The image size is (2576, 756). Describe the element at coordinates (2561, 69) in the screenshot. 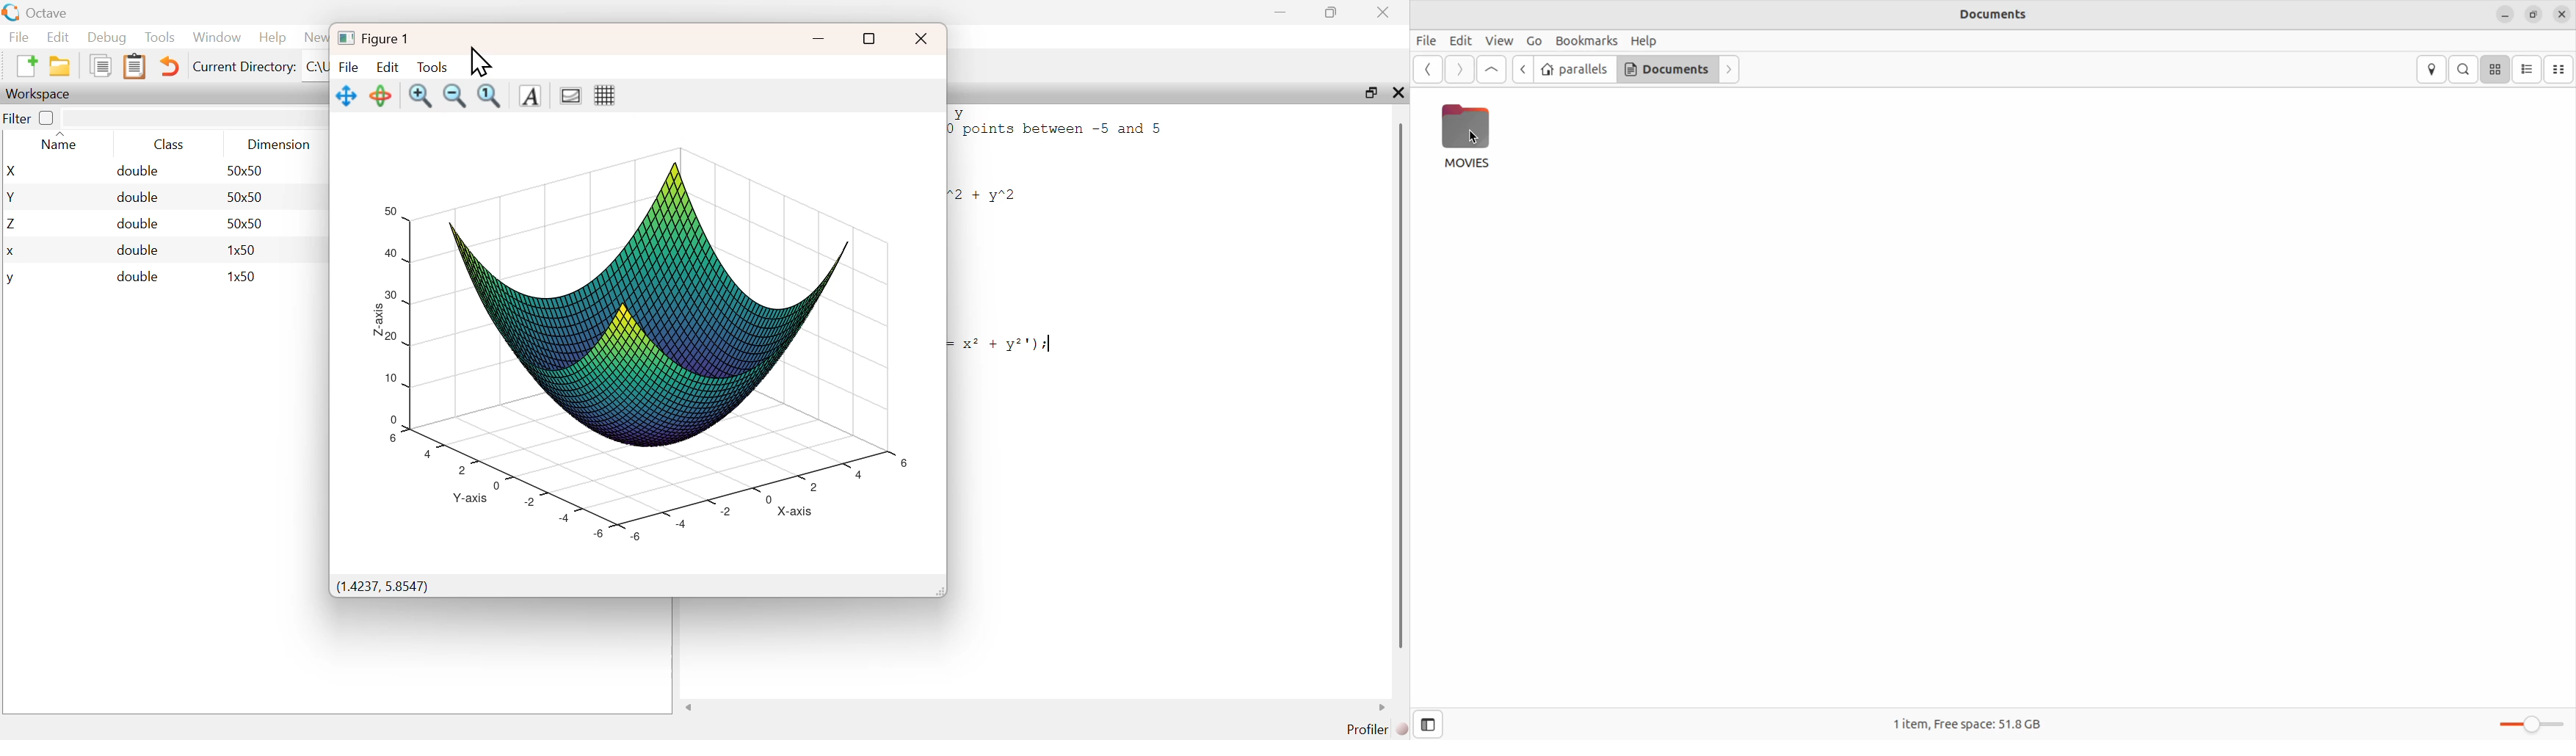

I see `compact view` at that location.